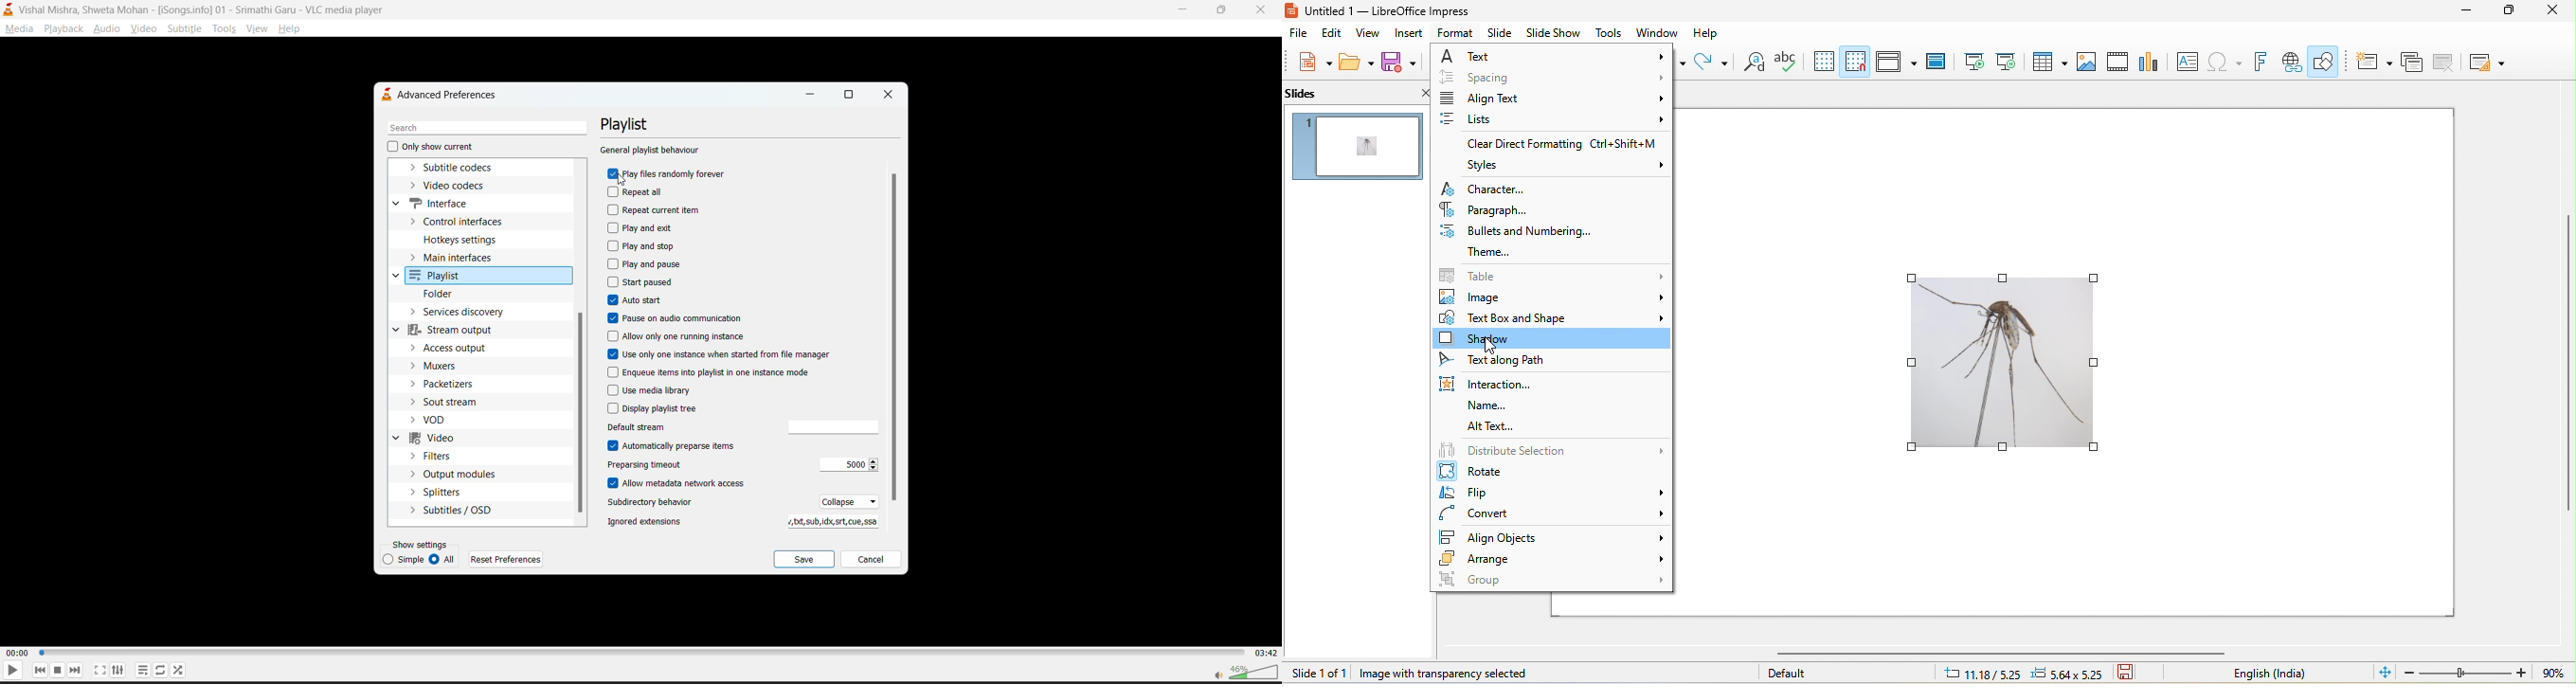 The width and height of the screenshot is (2576, 700). Describe the element at coordinates (2186, 61) in the screenshot. I see `textbox` at that location.